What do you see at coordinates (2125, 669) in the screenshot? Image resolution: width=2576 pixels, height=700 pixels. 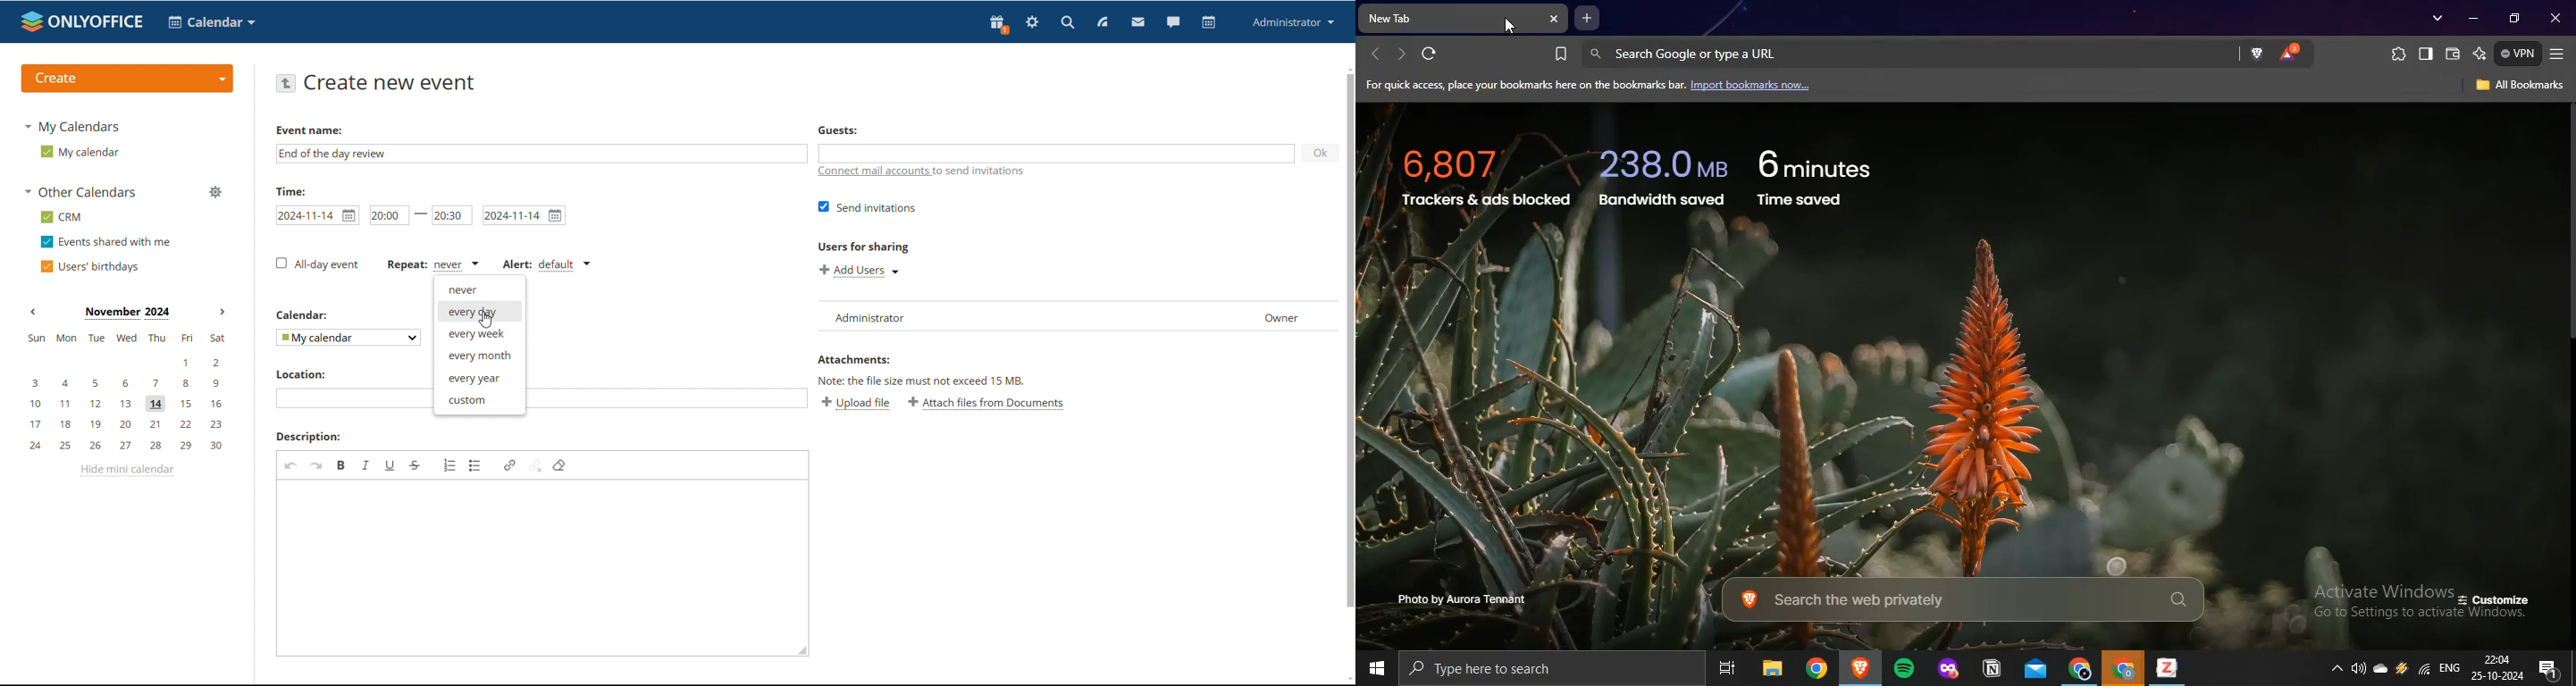 I see `google chrome` at bounding box center [2125, 669].